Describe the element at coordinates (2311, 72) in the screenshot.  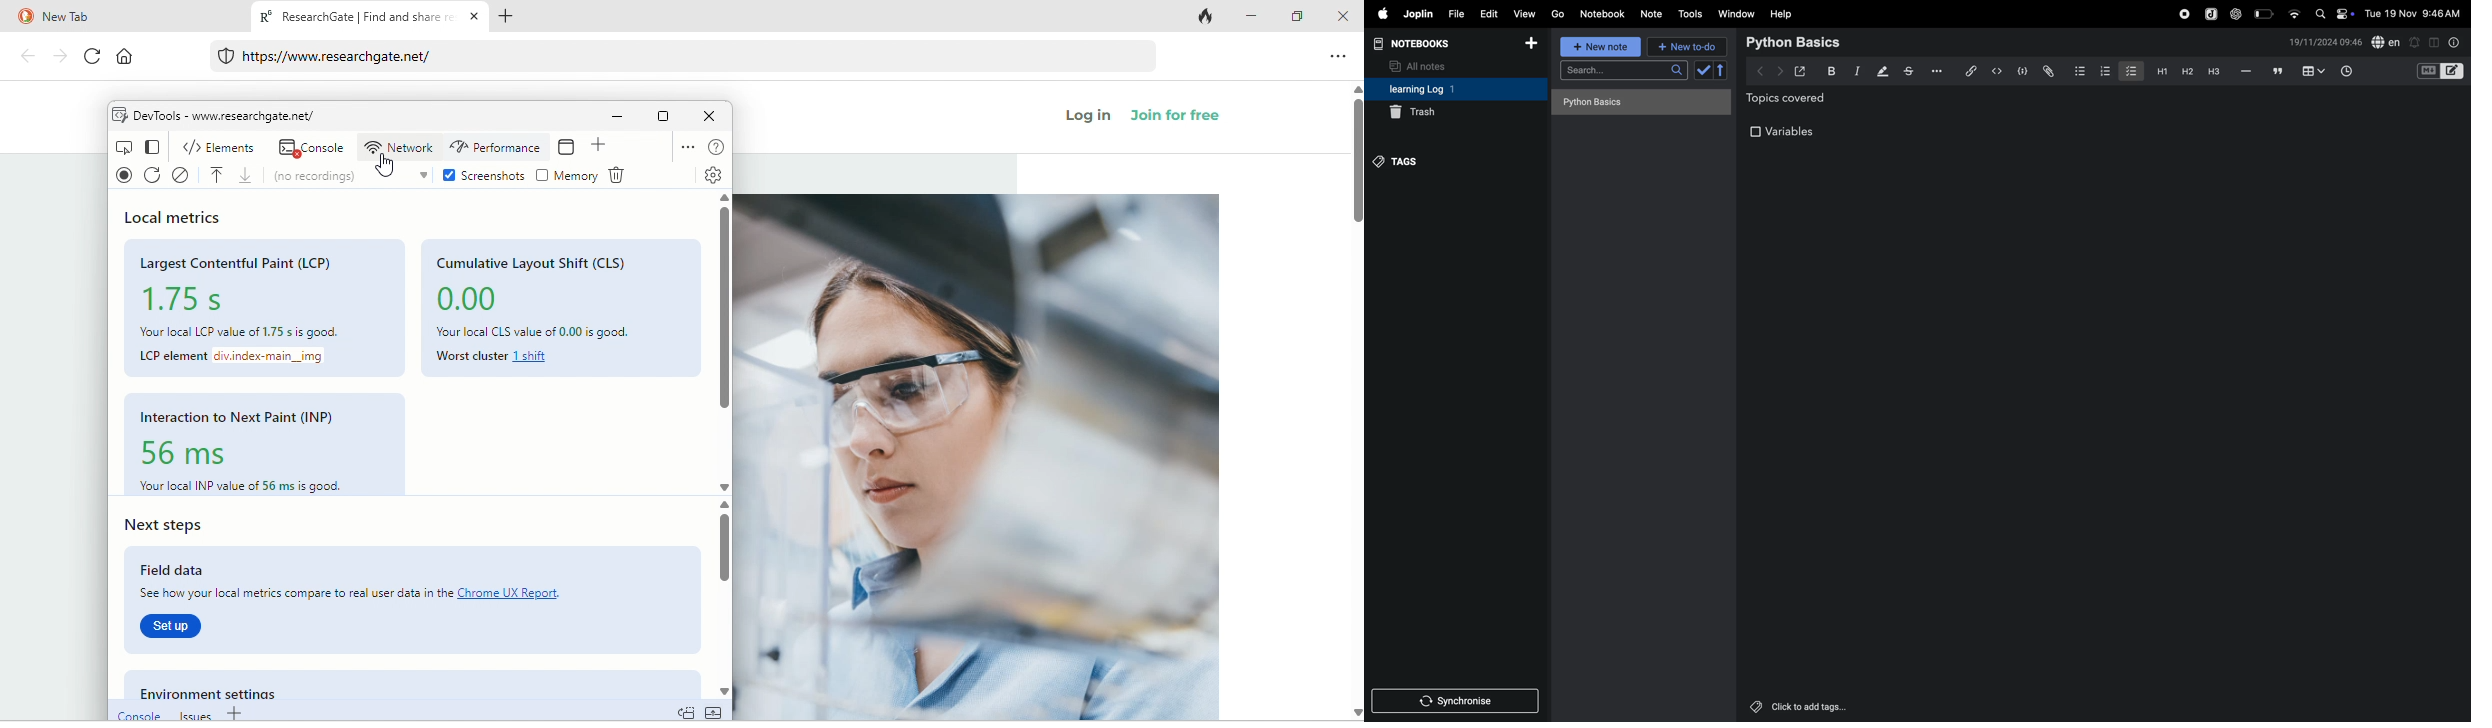
I see `add table` at that location.